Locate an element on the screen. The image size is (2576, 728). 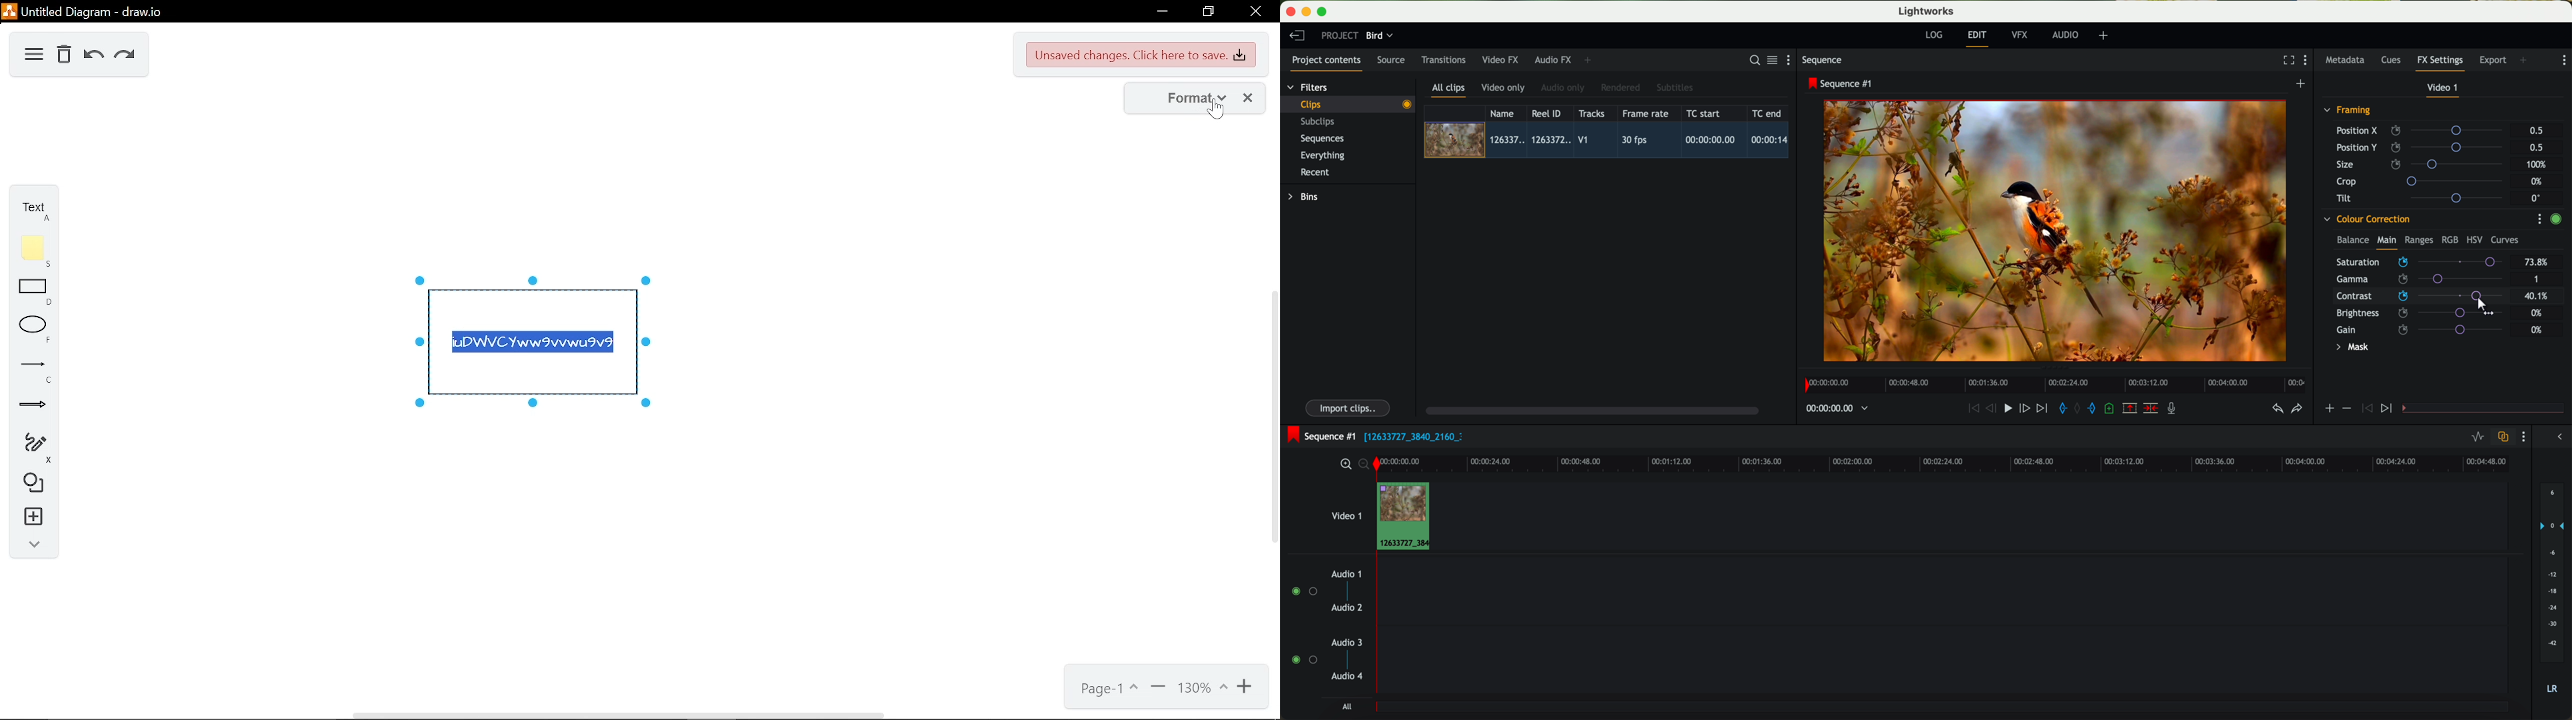
zoom in is located at coordinates (1345, 465).